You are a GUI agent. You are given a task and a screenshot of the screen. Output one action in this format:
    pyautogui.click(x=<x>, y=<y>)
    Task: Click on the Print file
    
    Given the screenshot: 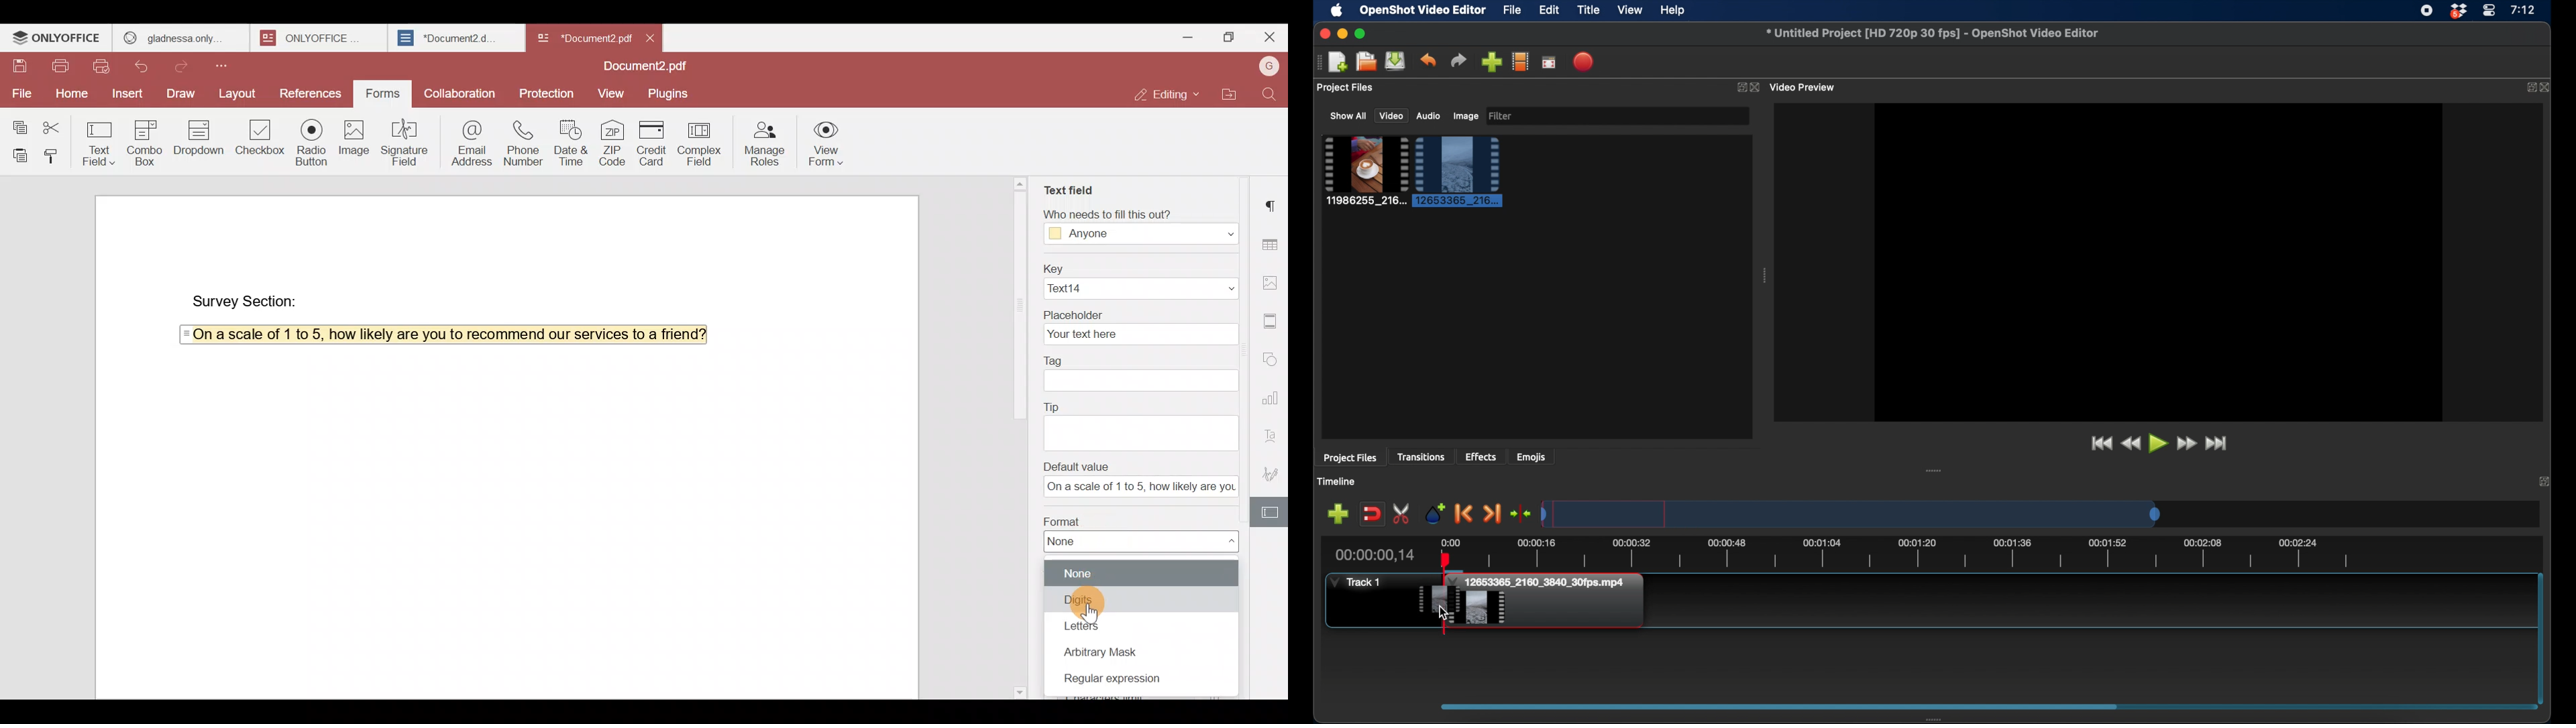 What is the action you would take?
    pyautogui.click(x=56, y=63)
    